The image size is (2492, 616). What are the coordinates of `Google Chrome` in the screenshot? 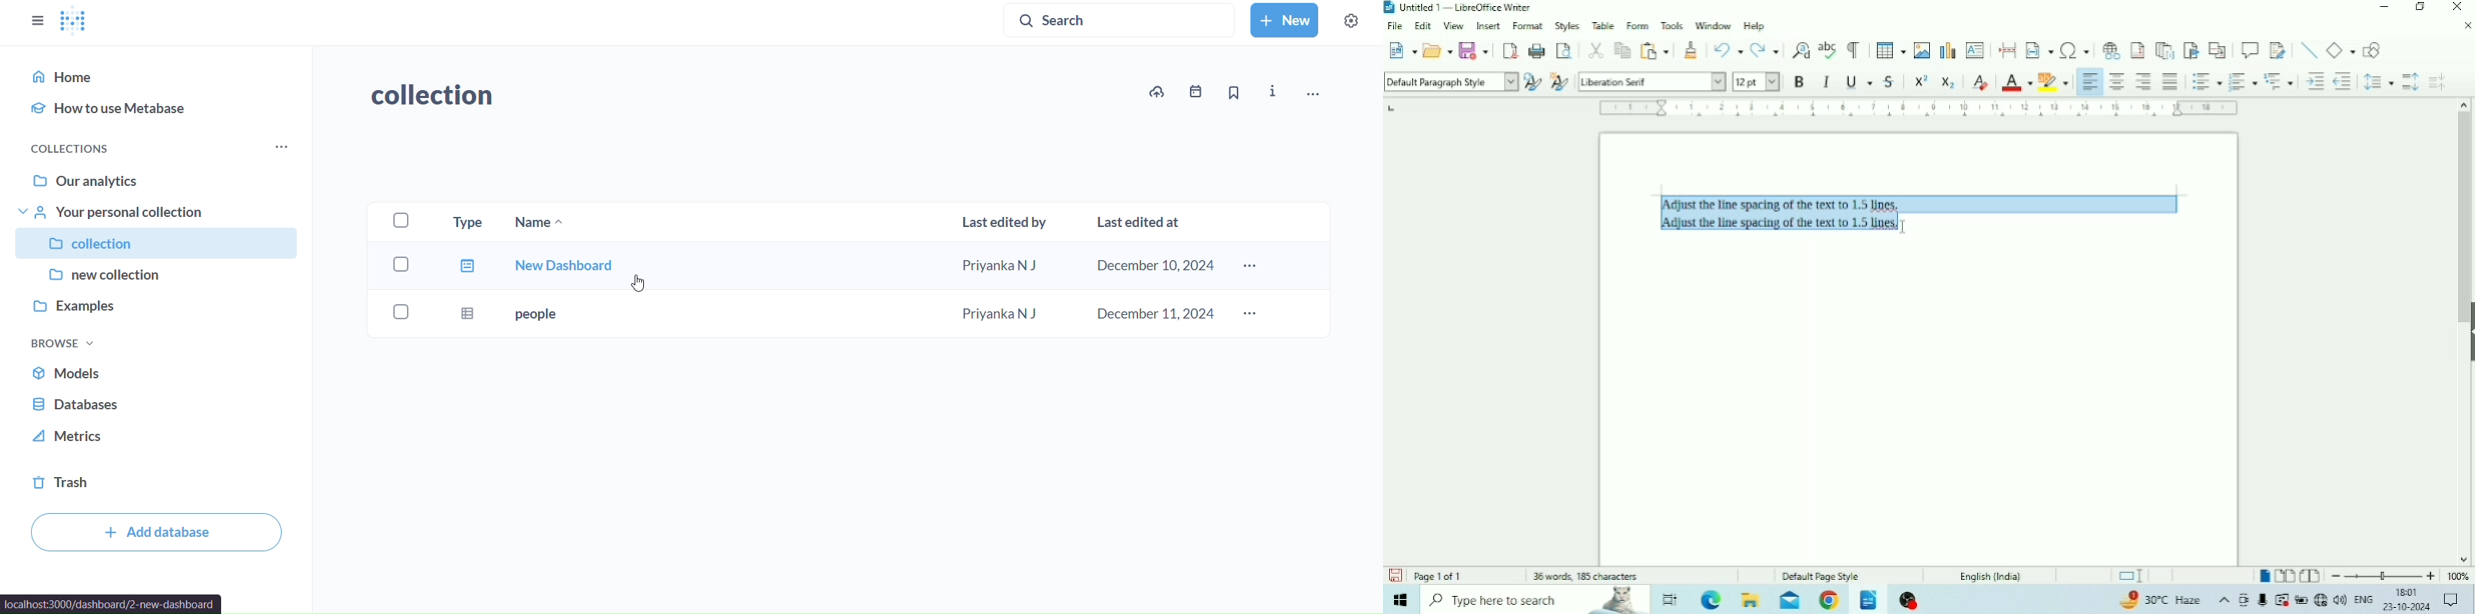 It's located at (1829, 600).